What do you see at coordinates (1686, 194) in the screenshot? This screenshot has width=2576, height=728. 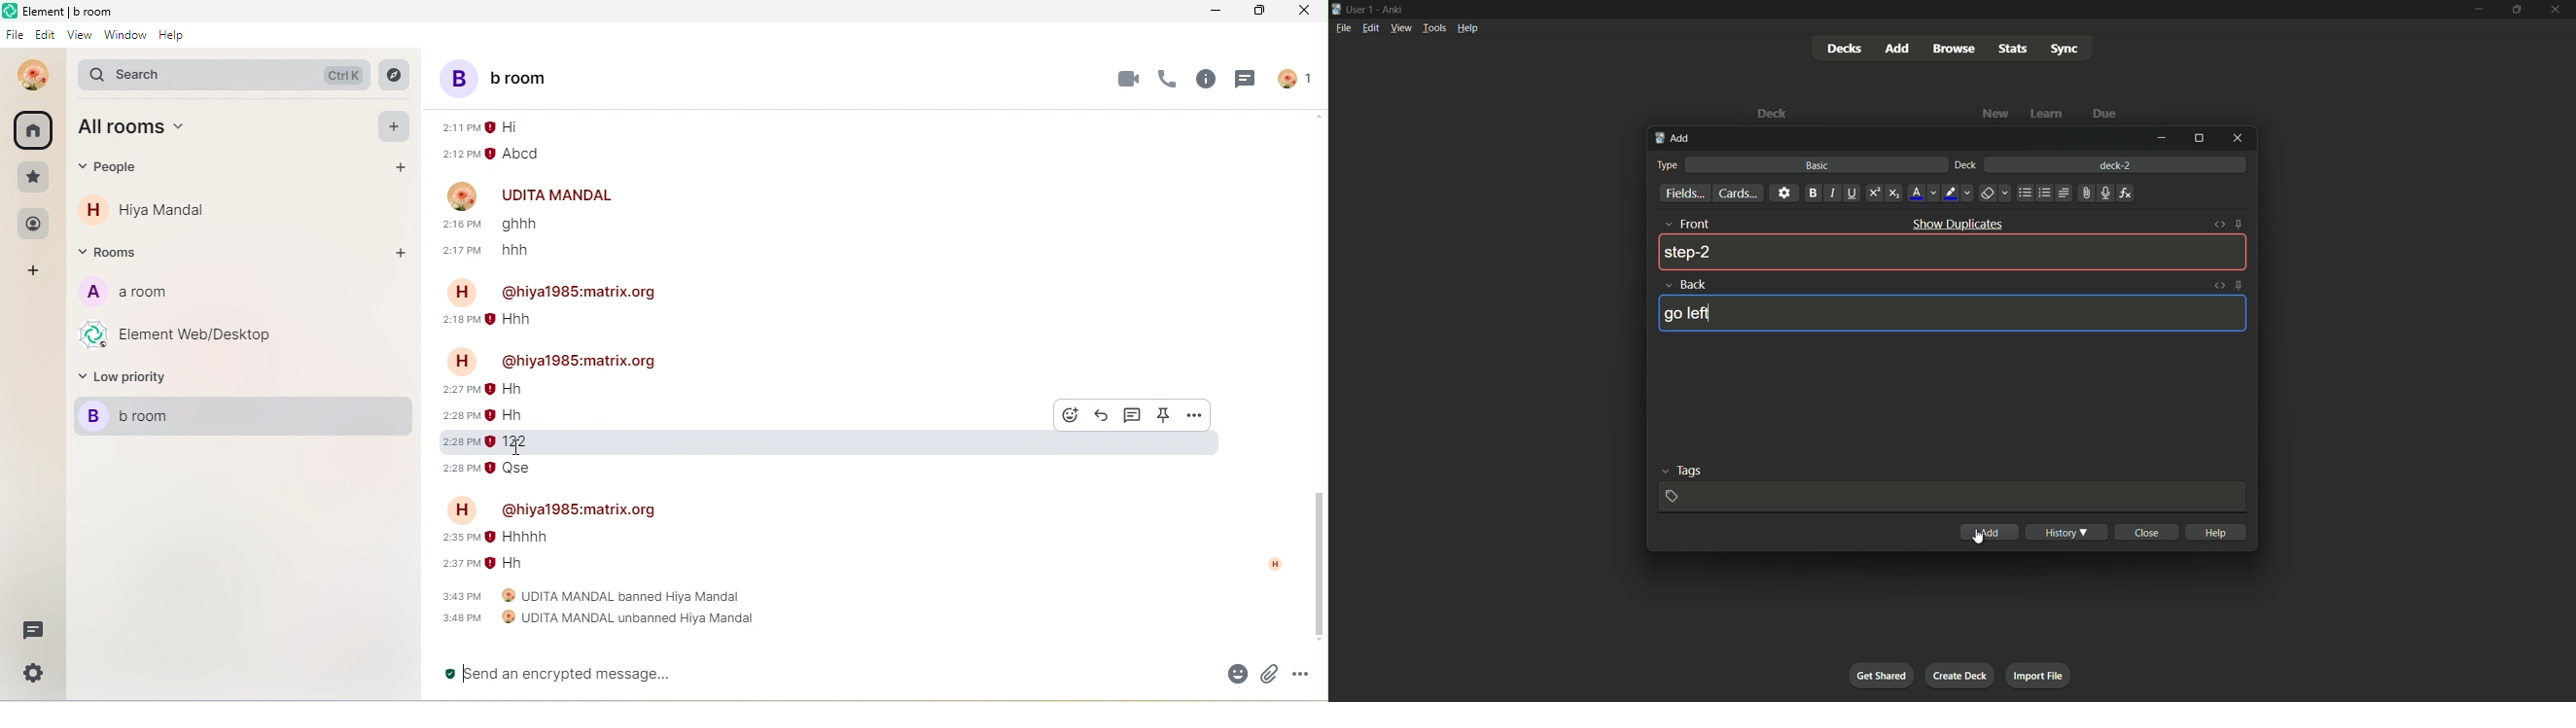 I see `fields` at bounding box center [1686, 194].